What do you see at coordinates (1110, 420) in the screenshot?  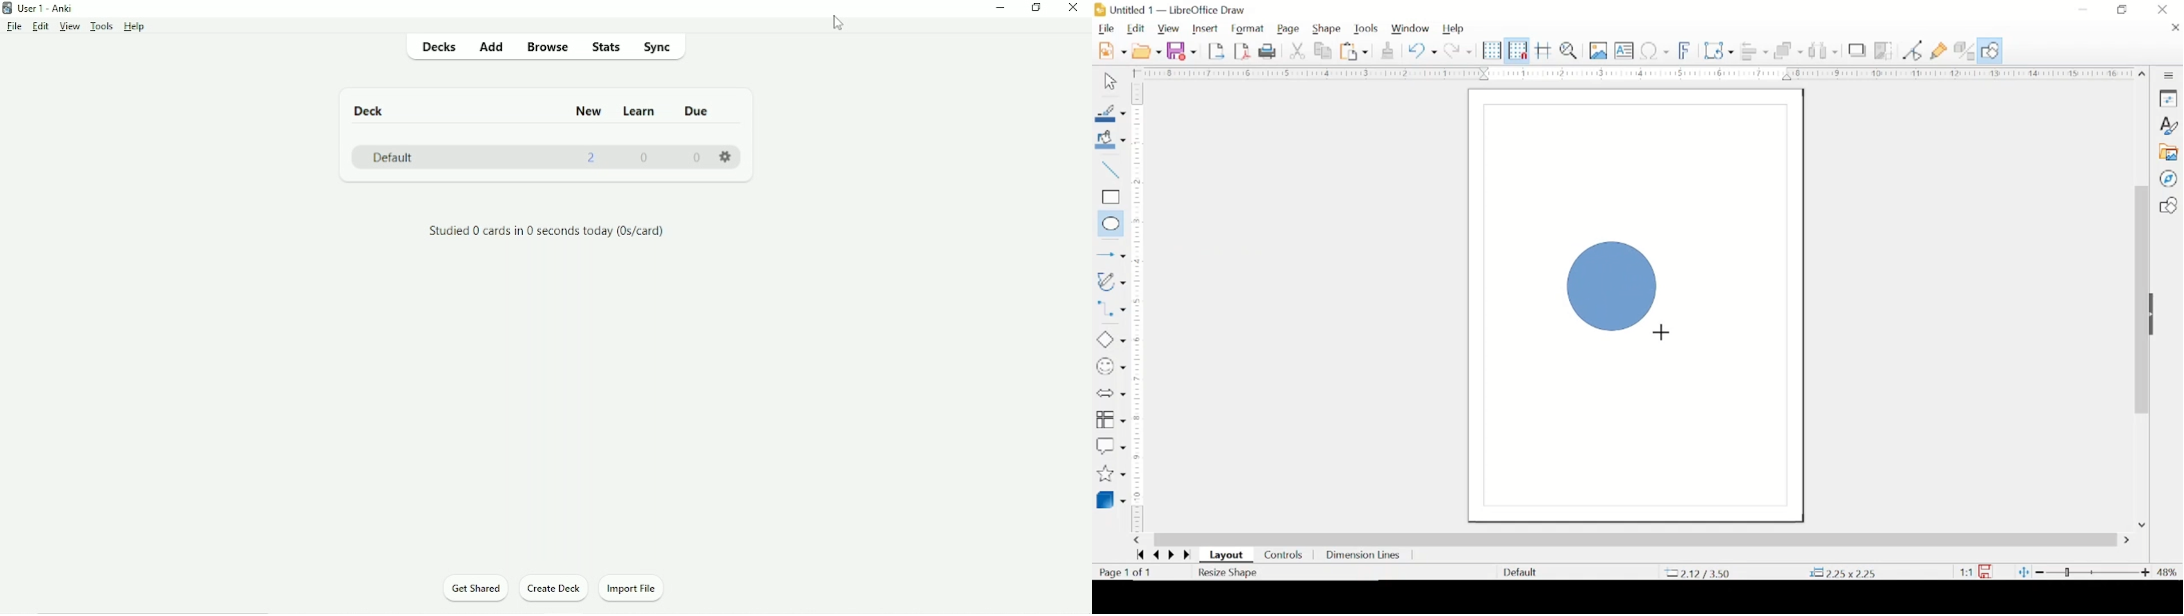 I see `flowchart` at bounding box center [1110, 420].